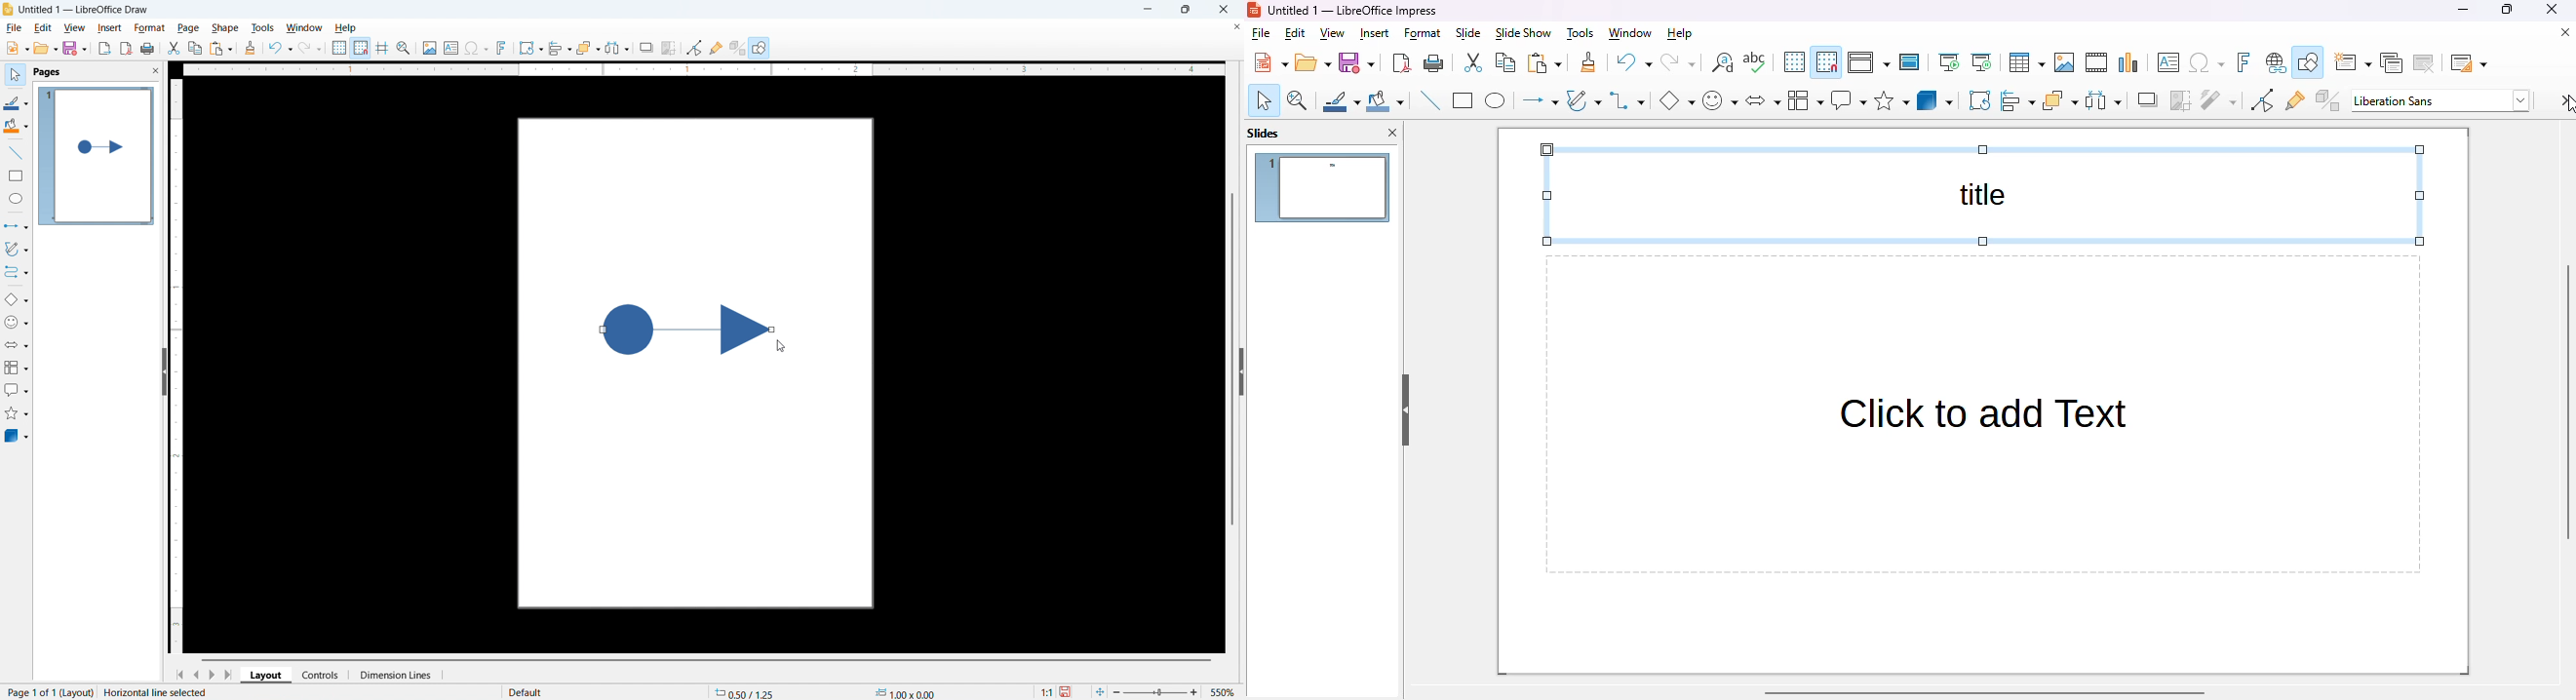  Describe the element at coordinates (686, 328) in the screenshot. I see `line with a tail drawn` at that location.